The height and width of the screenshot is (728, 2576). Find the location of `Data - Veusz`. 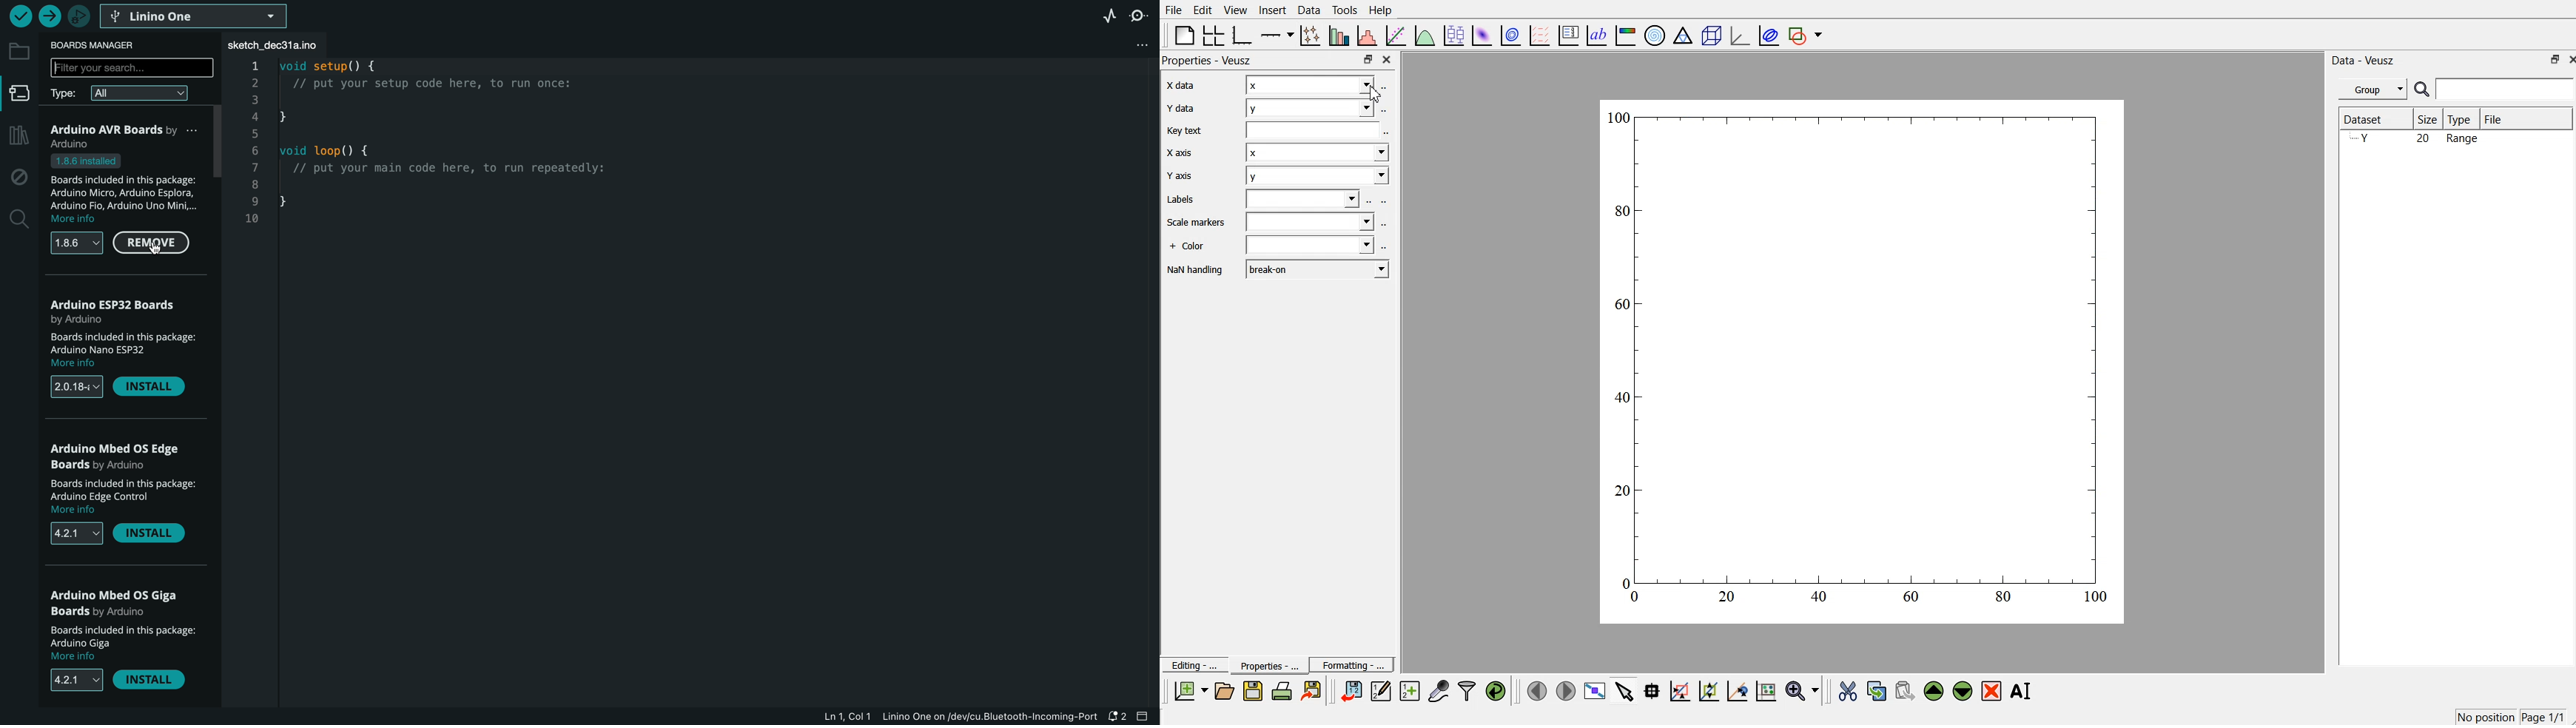

Data - Veusz is located at coordinates (2369, 59).